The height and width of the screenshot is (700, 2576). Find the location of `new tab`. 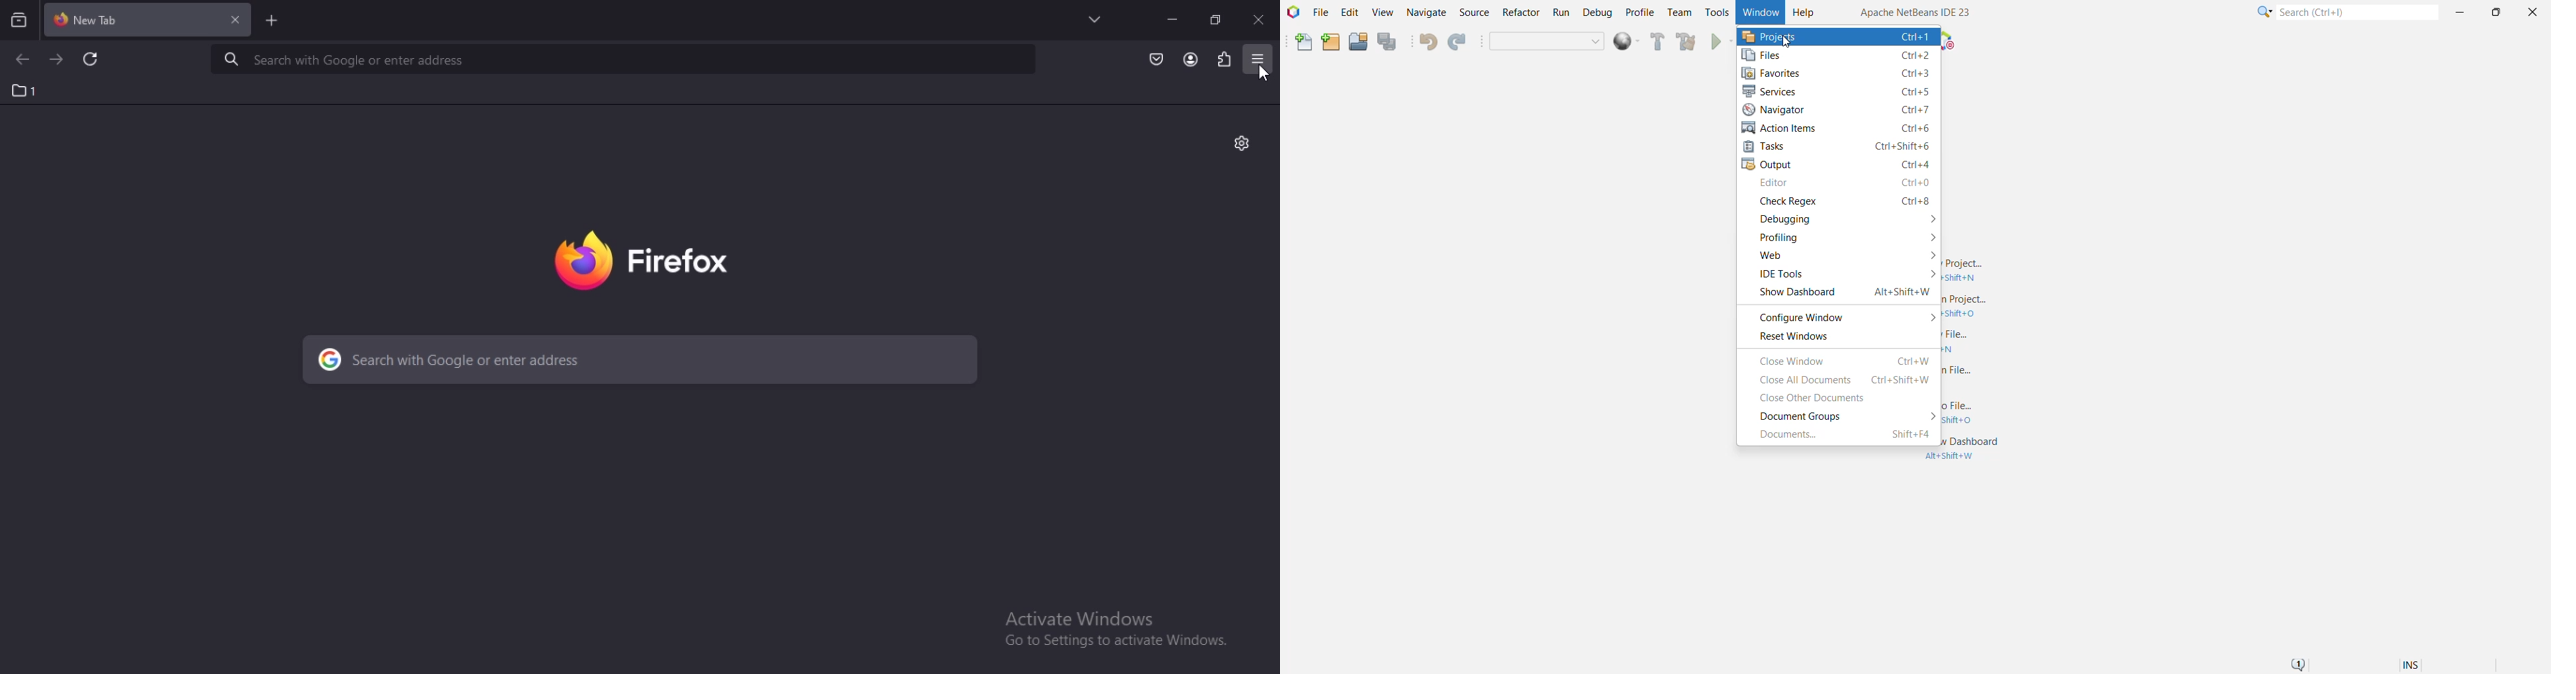

new tab is located at coordinates (273, 22).